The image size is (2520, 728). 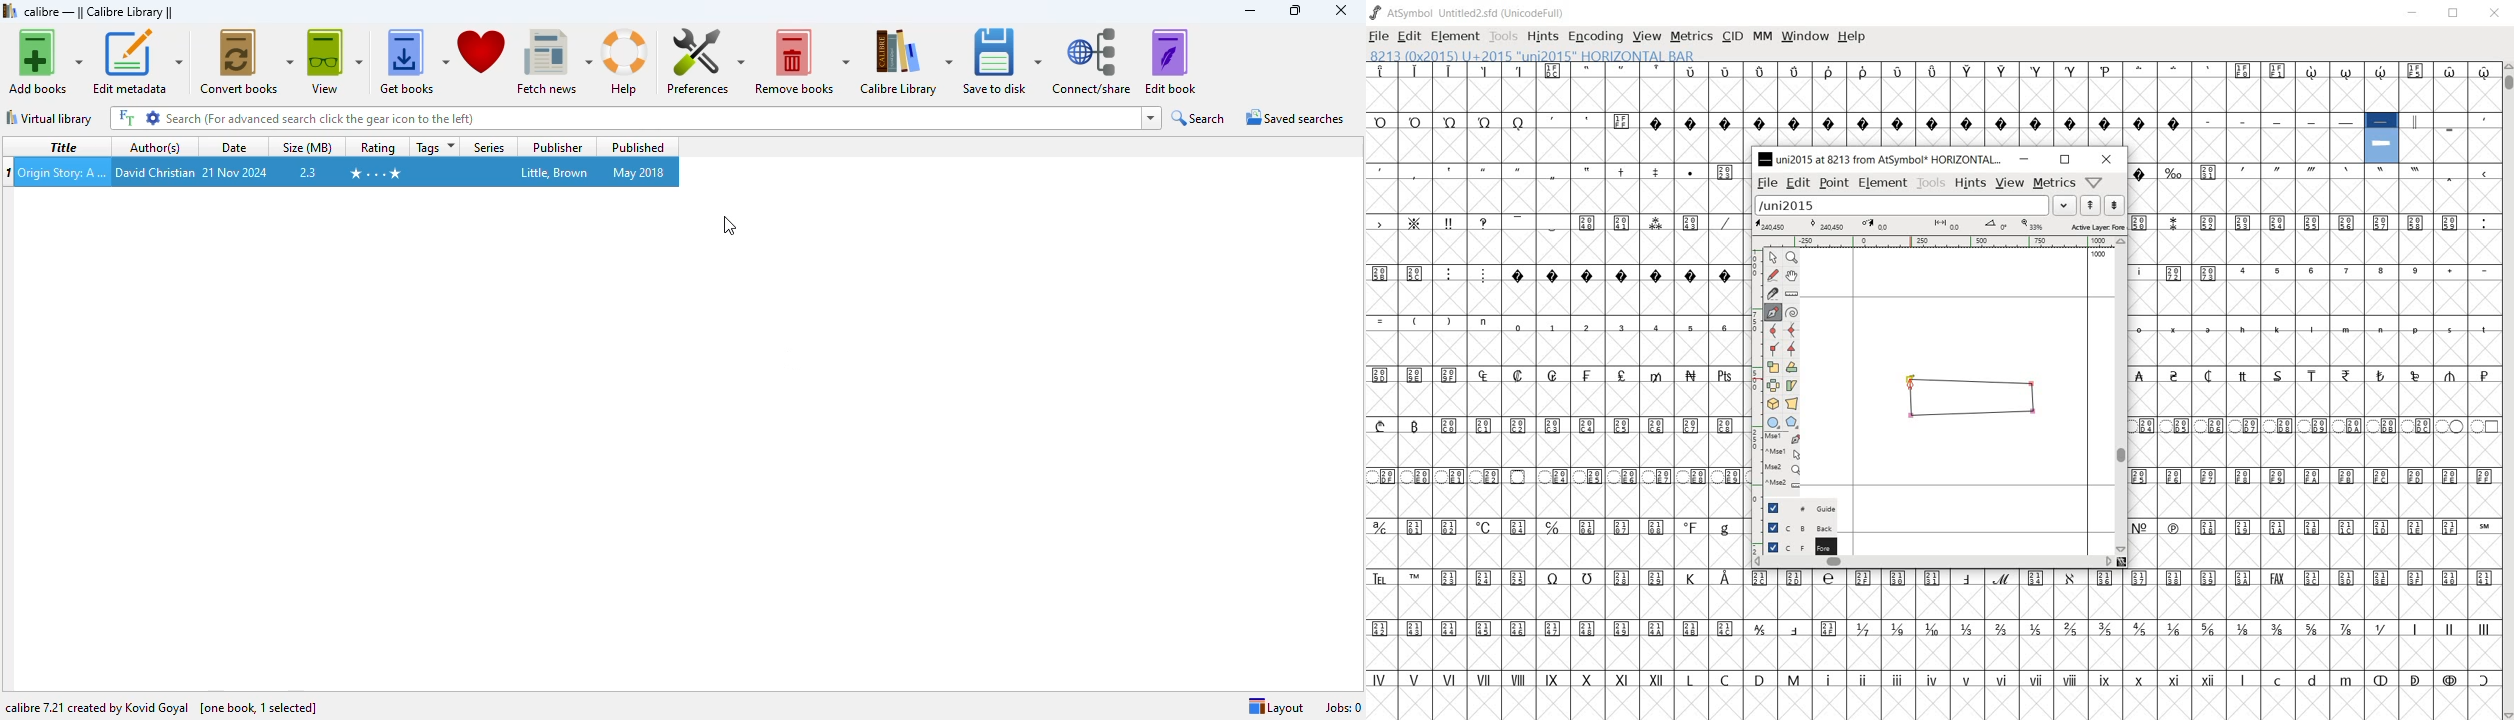 What do you see at coordinates (235, 171) in the screenshot?
I see `21 Nov 2024` at bounding box center [235, 171].